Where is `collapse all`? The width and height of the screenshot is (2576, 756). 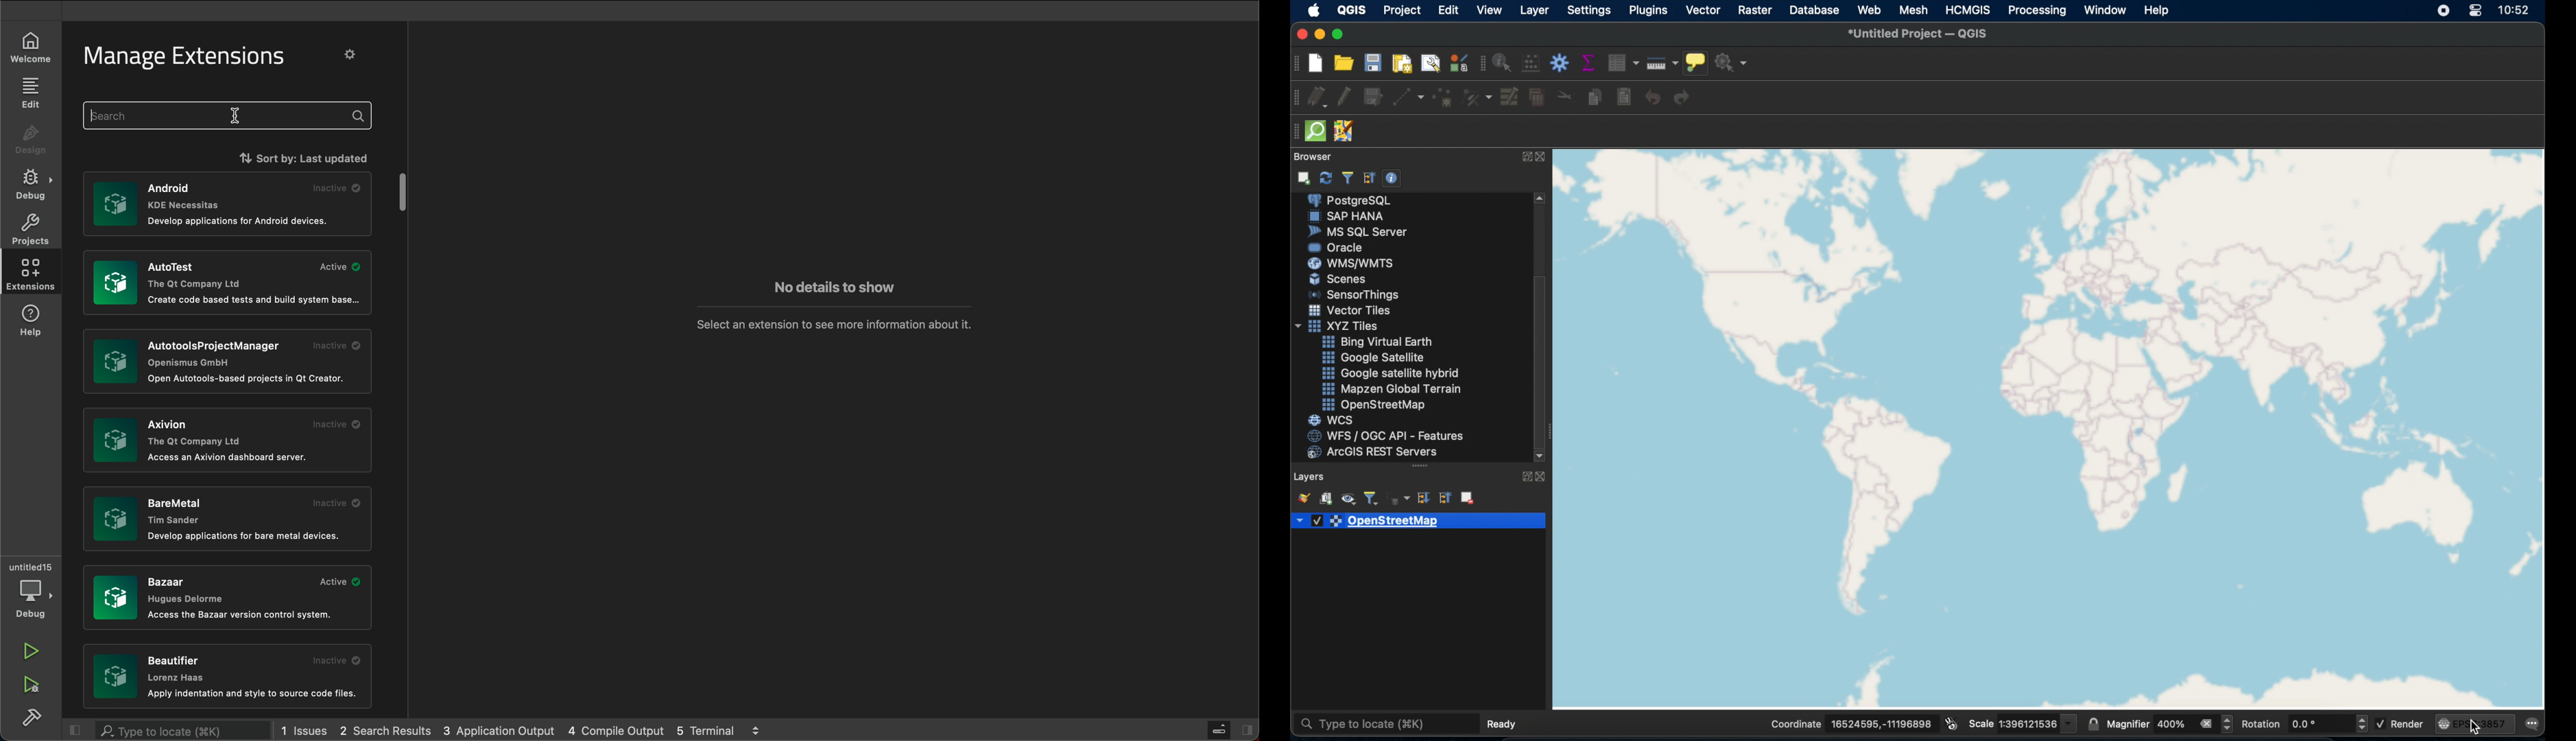
collapse all is located at coordinates (1368, 178).